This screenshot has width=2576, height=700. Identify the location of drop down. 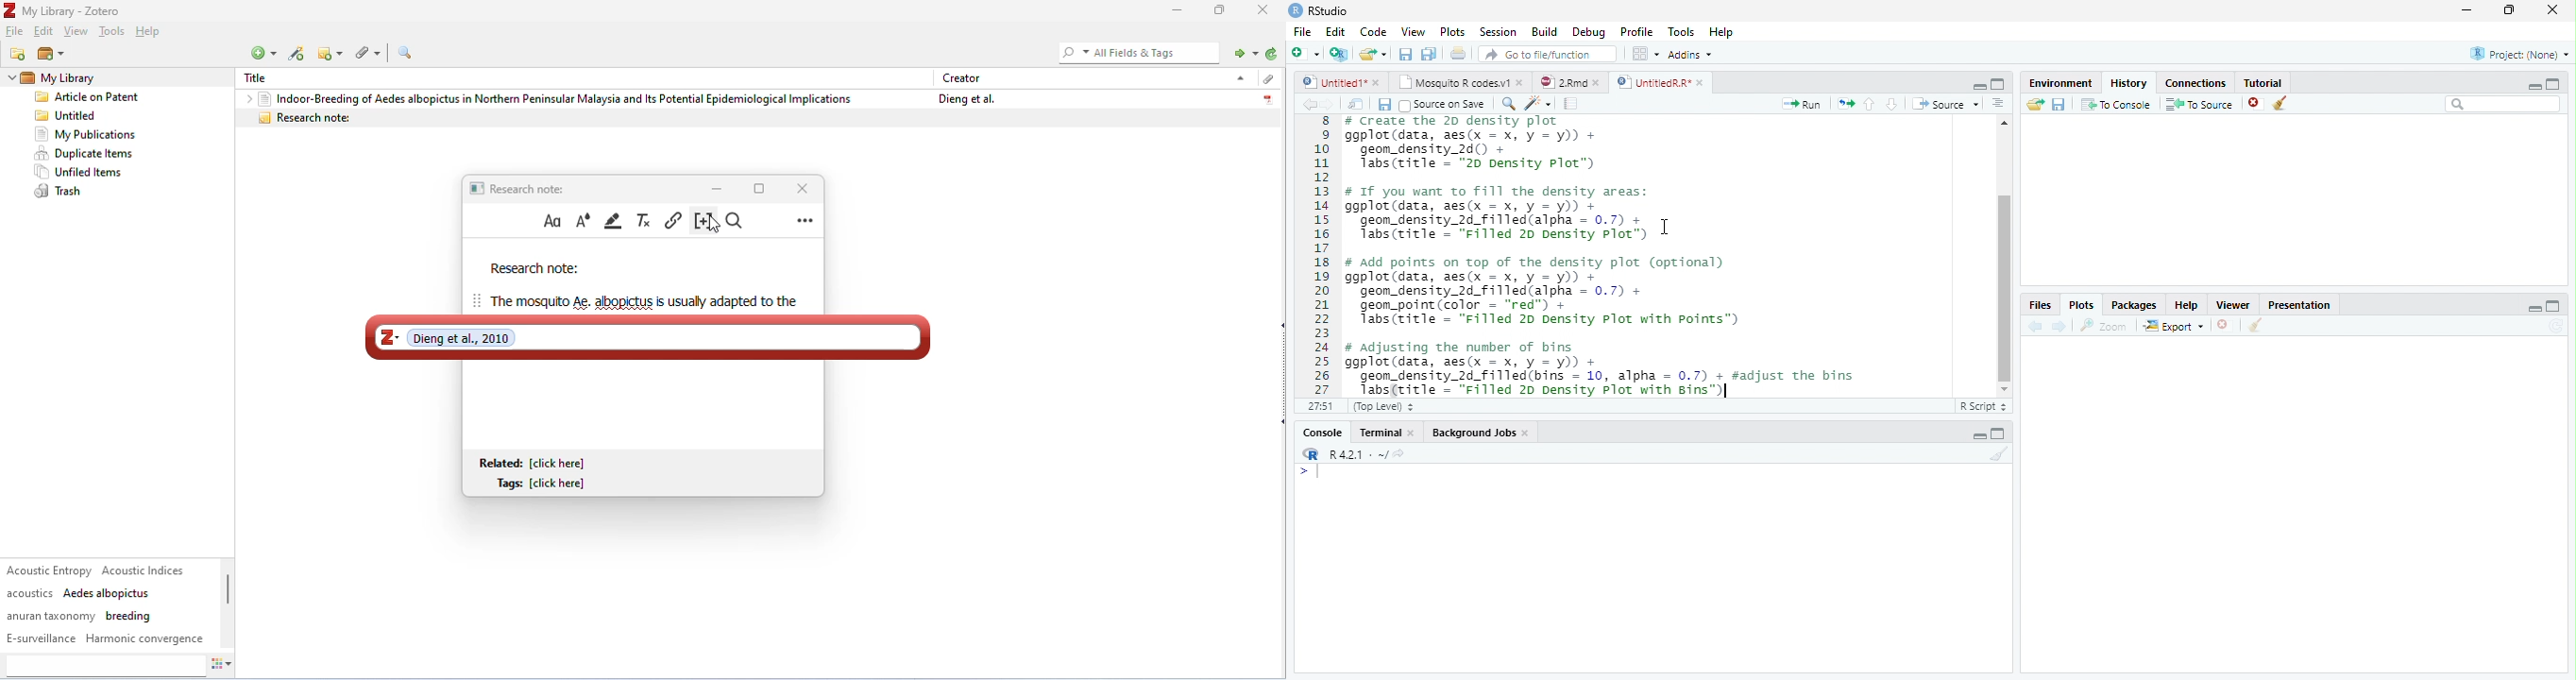
(9, 78).